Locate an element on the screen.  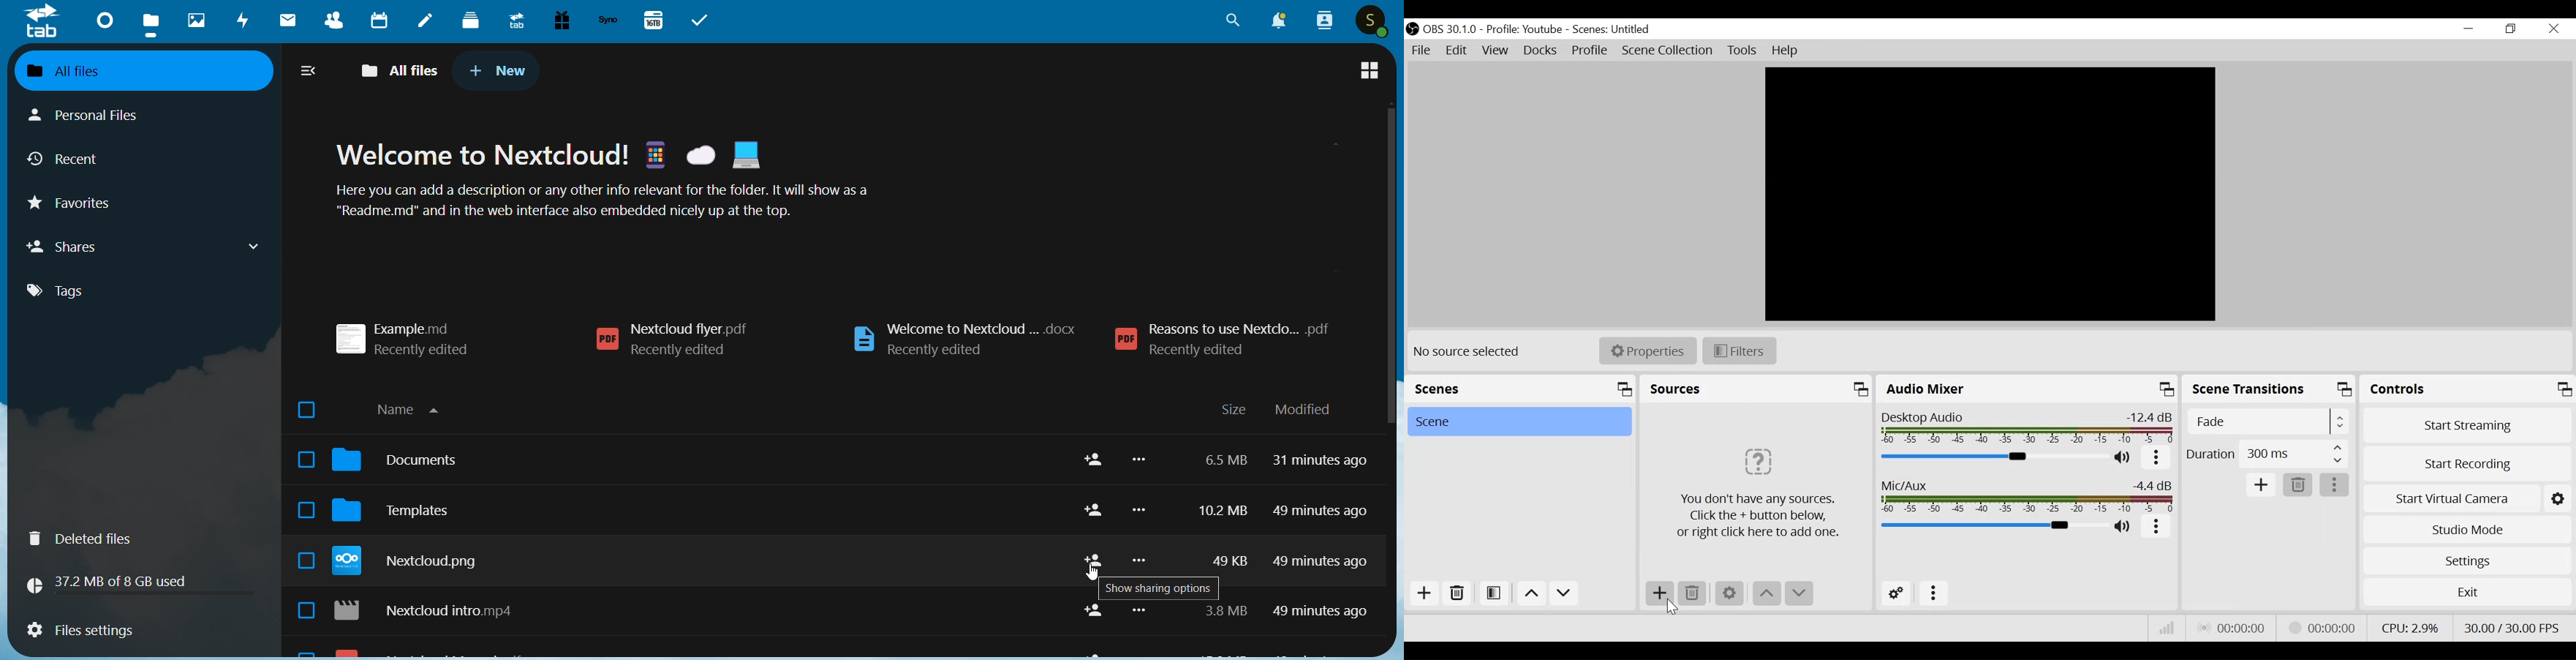
Controls is located at coordinates (2468, 391).